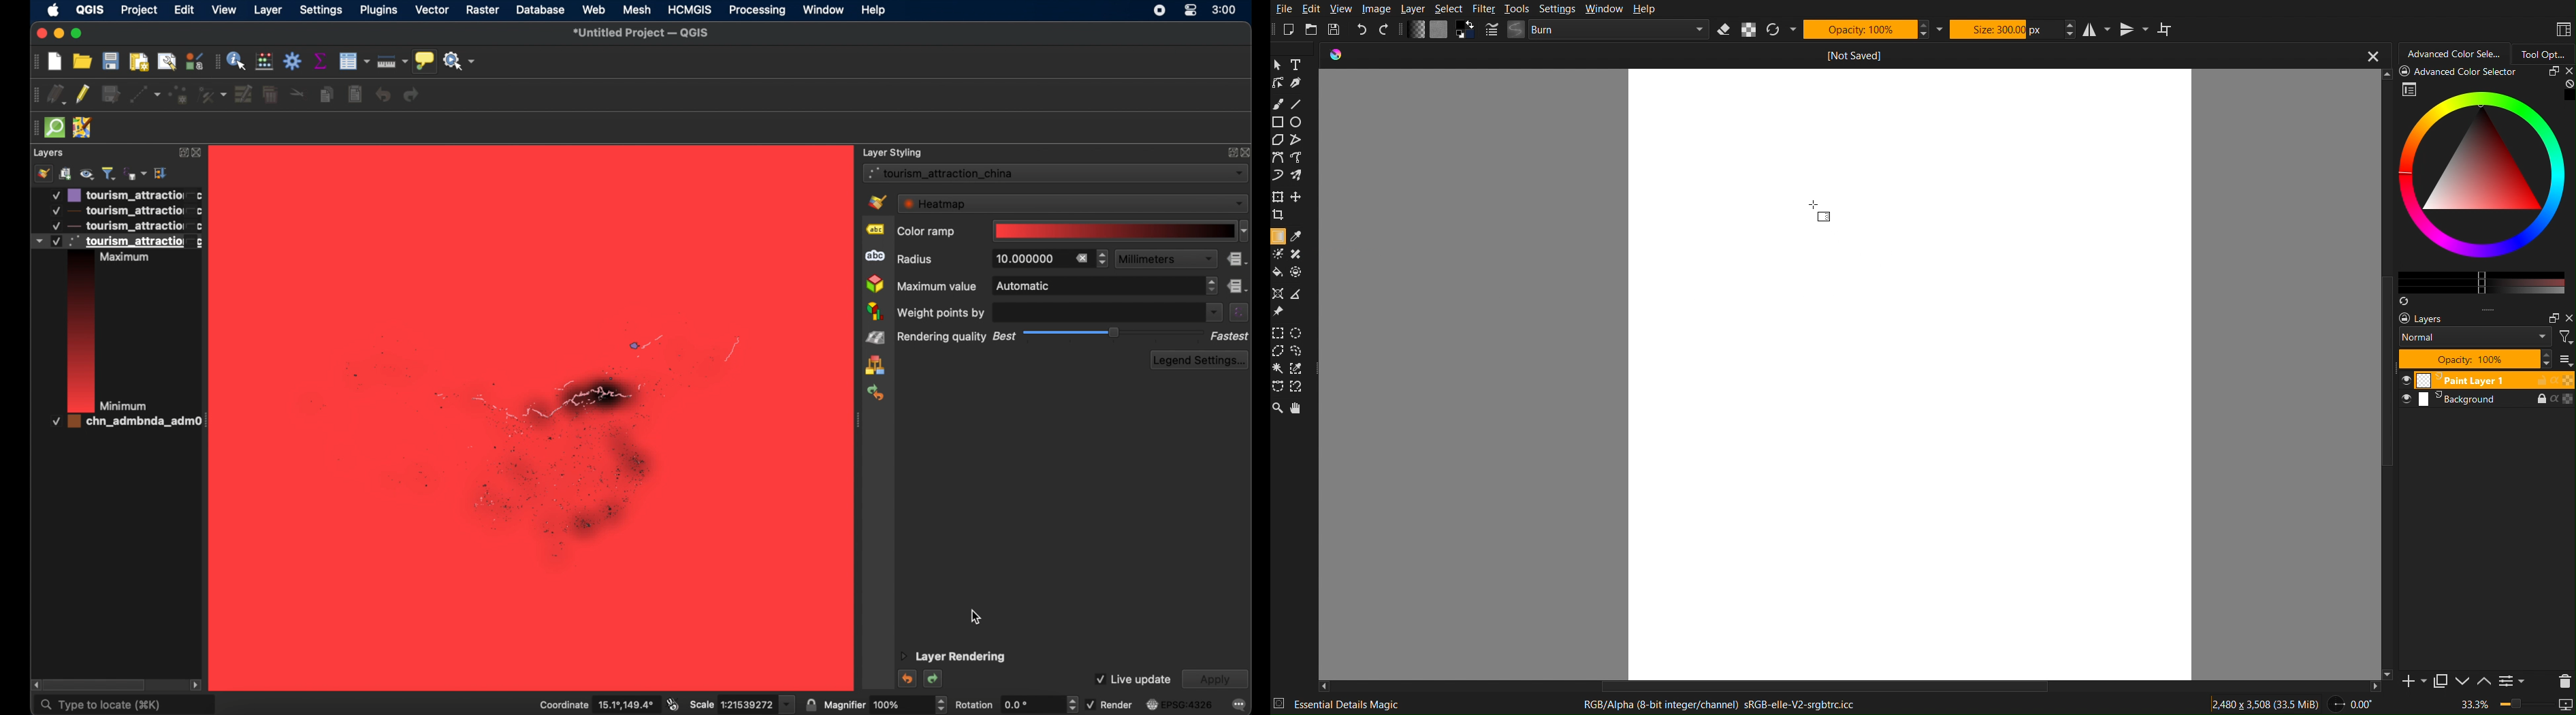 This screenshot has height=728, width=2576. Describe the element at coordinates (111, 94) in the screenshot. I see `save edits` at that location.